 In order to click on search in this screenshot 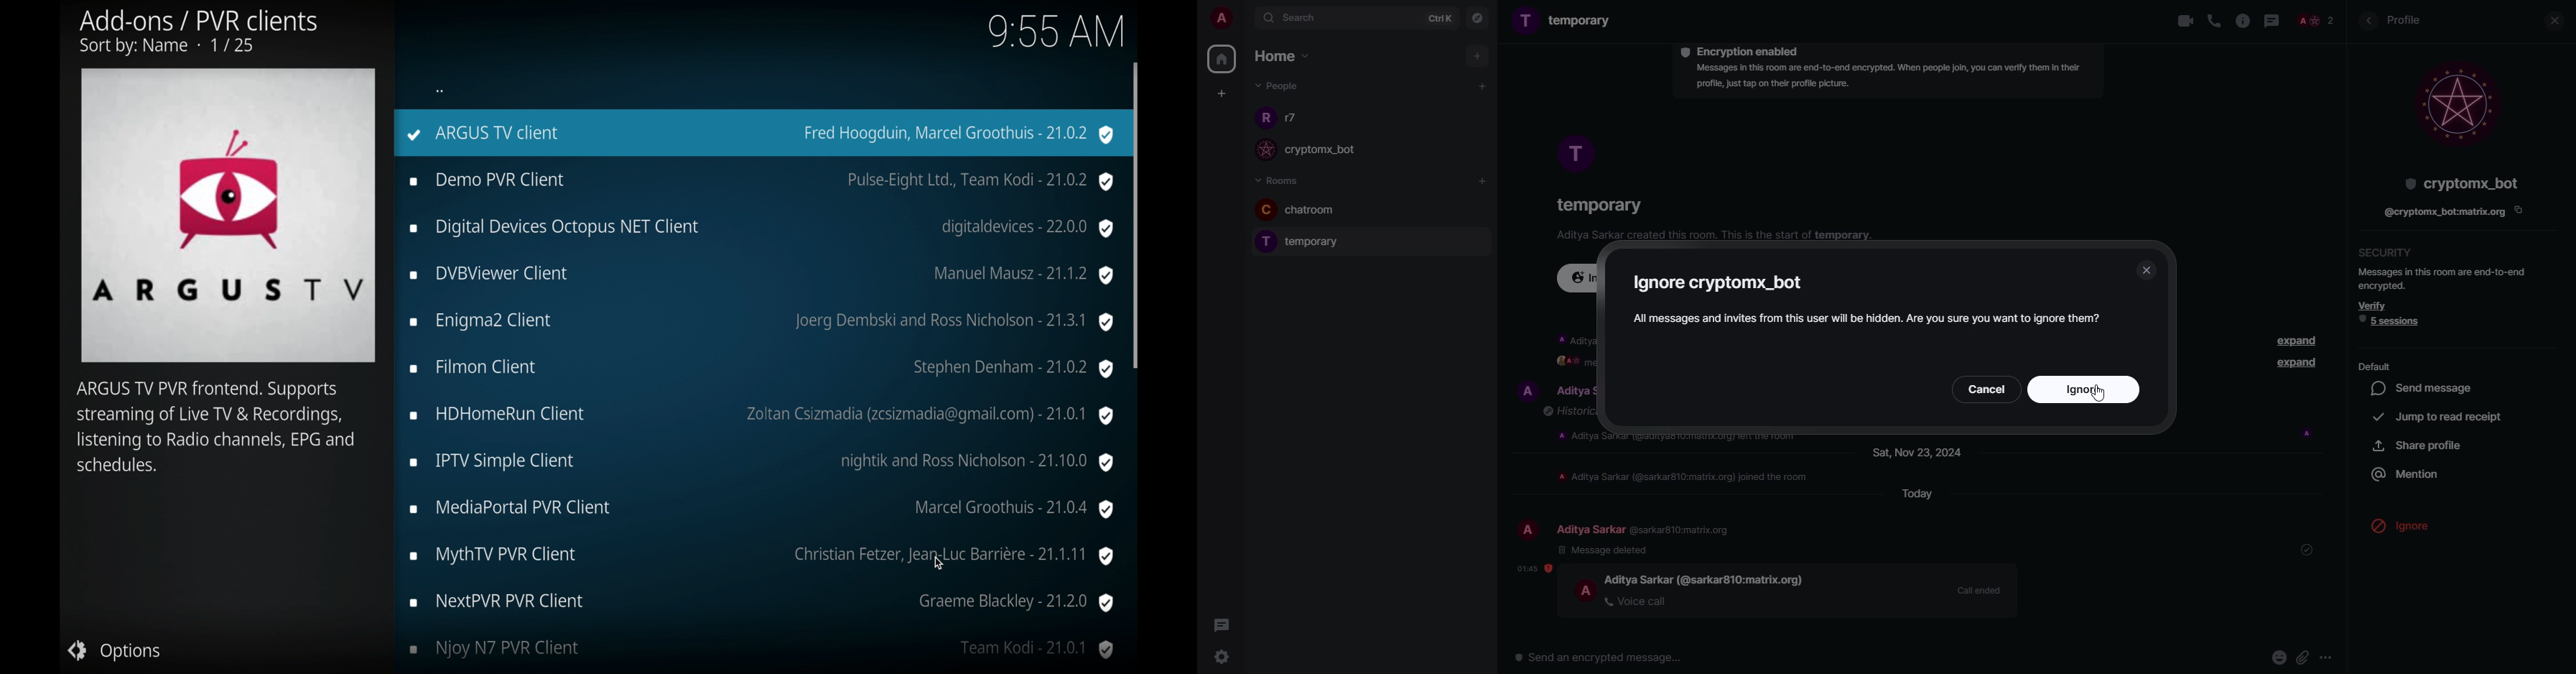, I will do `click(1295, 21)`.